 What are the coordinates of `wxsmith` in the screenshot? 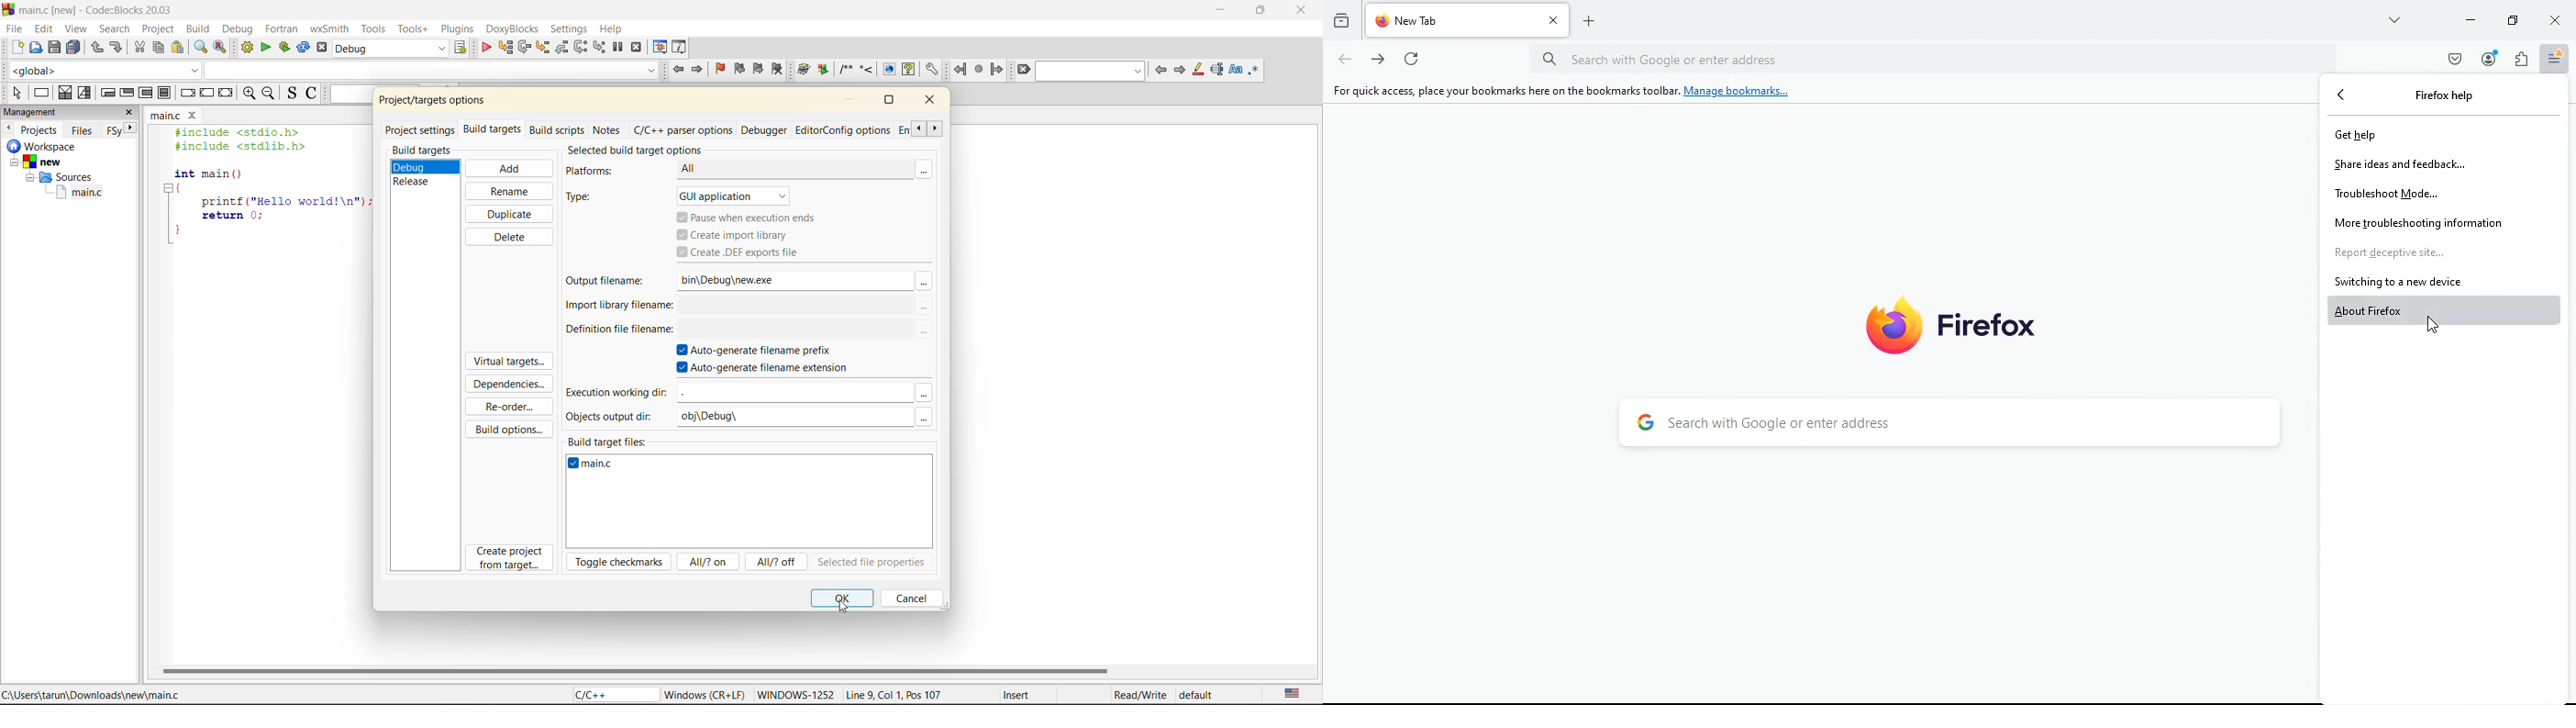 It's located at (332, 28).